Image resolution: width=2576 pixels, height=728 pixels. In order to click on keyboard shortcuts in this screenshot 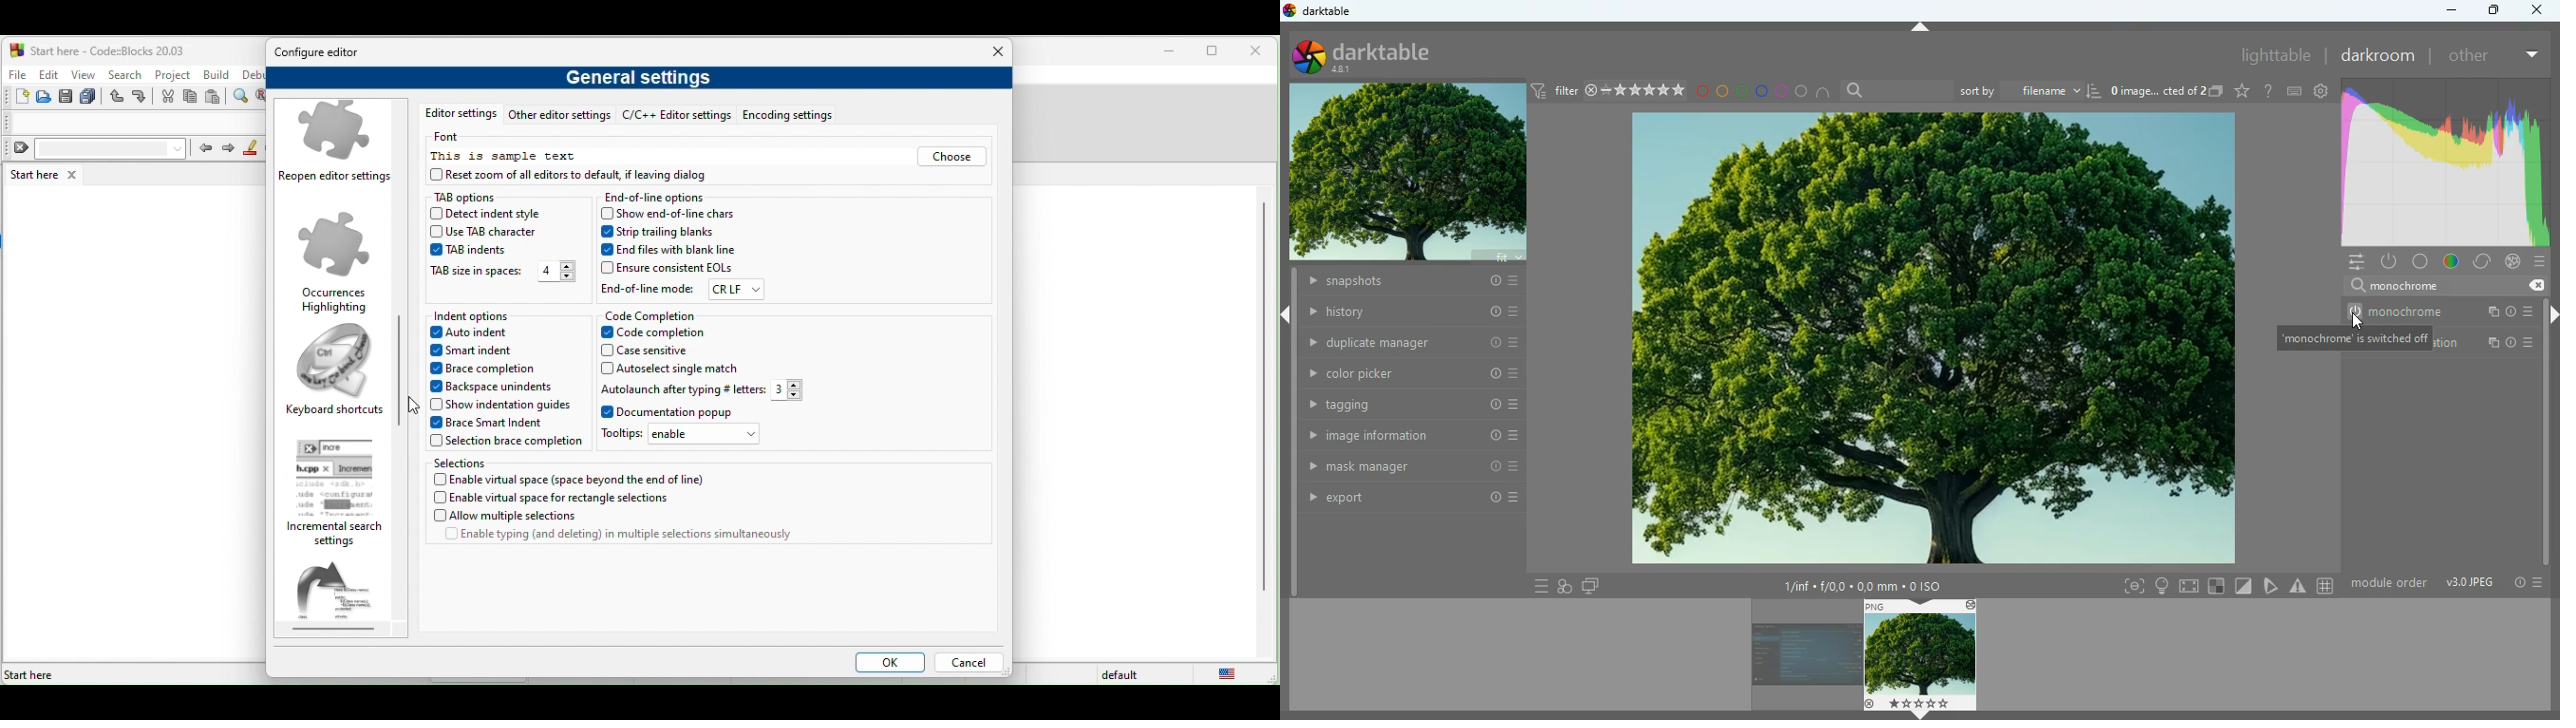, I will do `click(335, 373)`.